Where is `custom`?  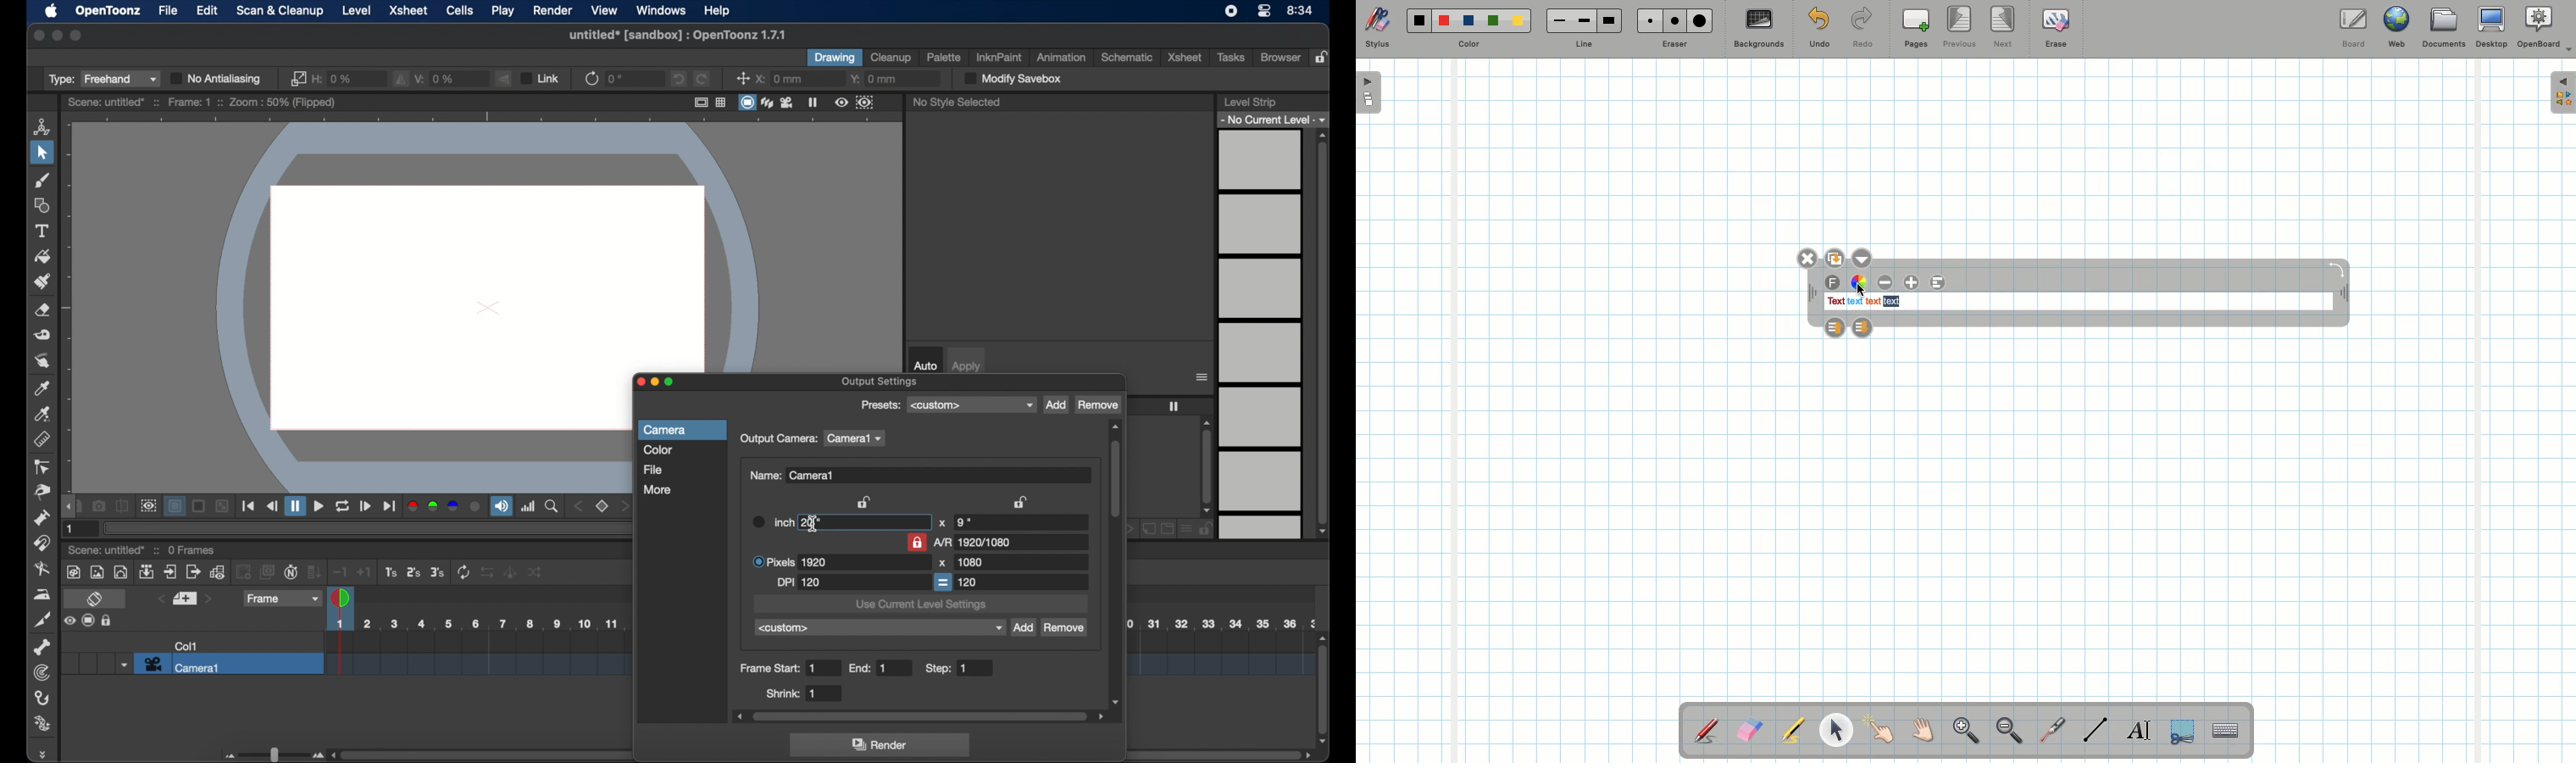 custom is located at coordinates (880, 628).